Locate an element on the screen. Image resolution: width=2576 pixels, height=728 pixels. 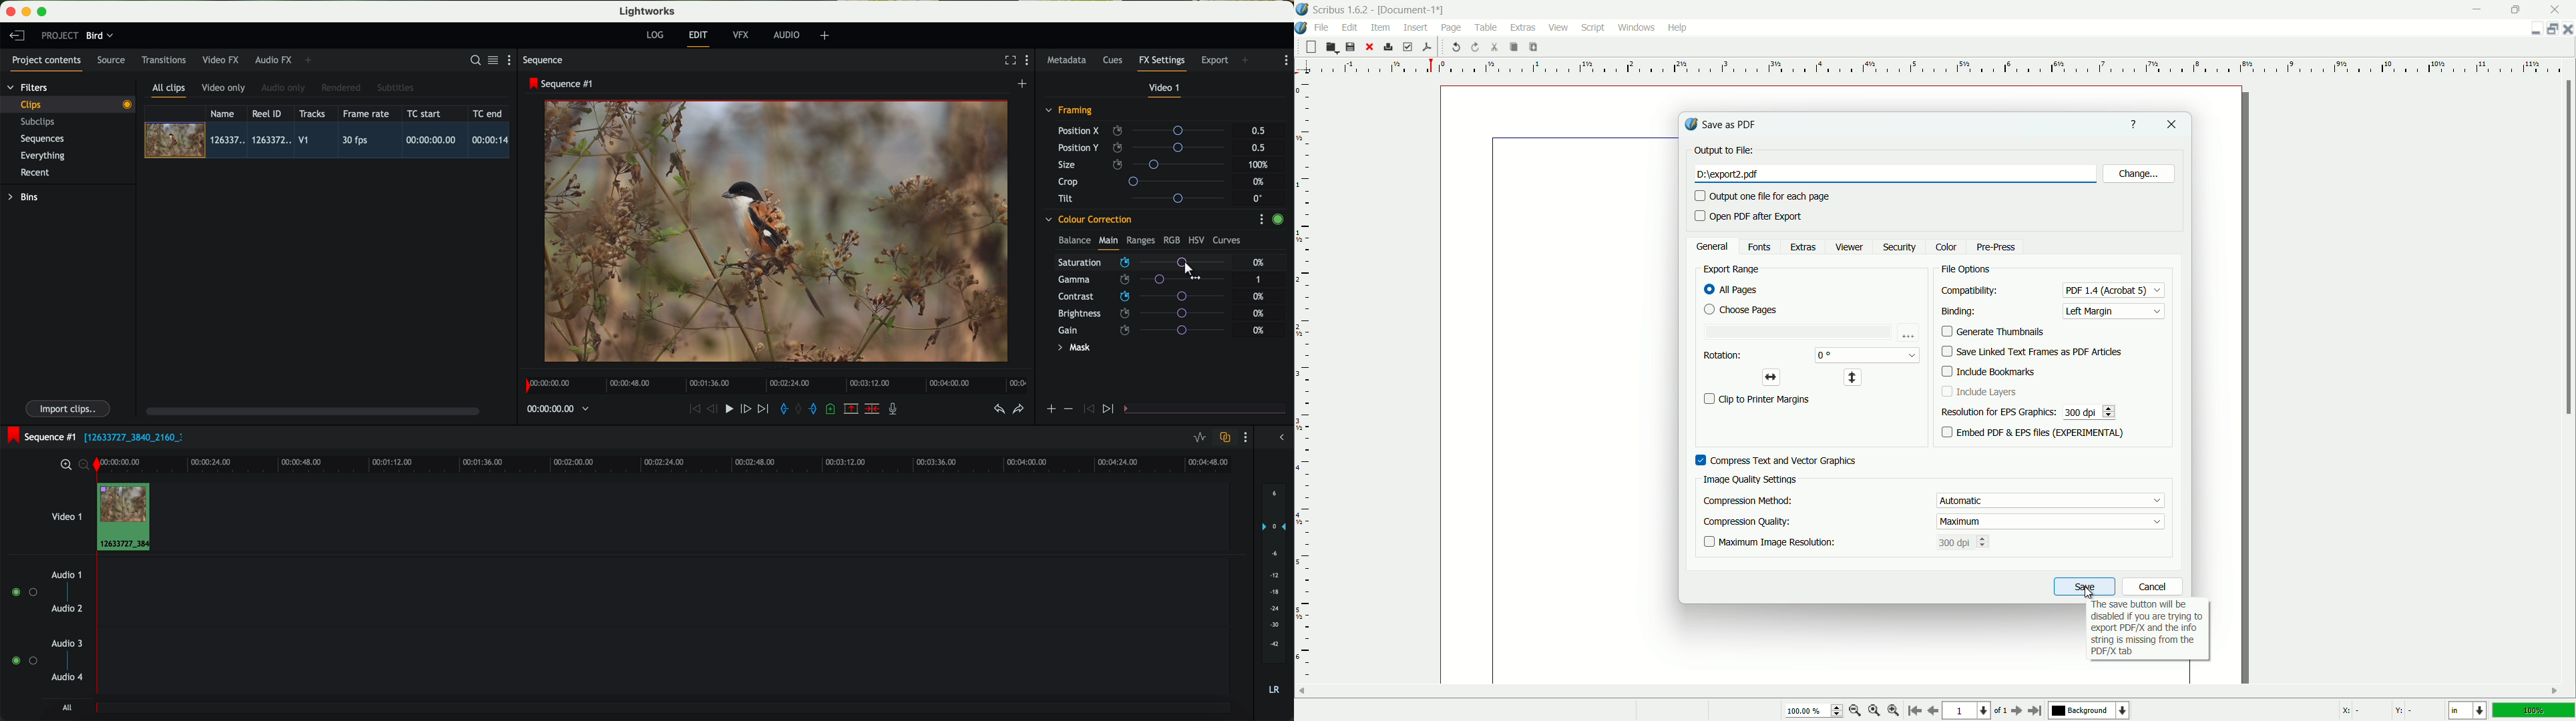
rewind is located at coordinates (694, 410).